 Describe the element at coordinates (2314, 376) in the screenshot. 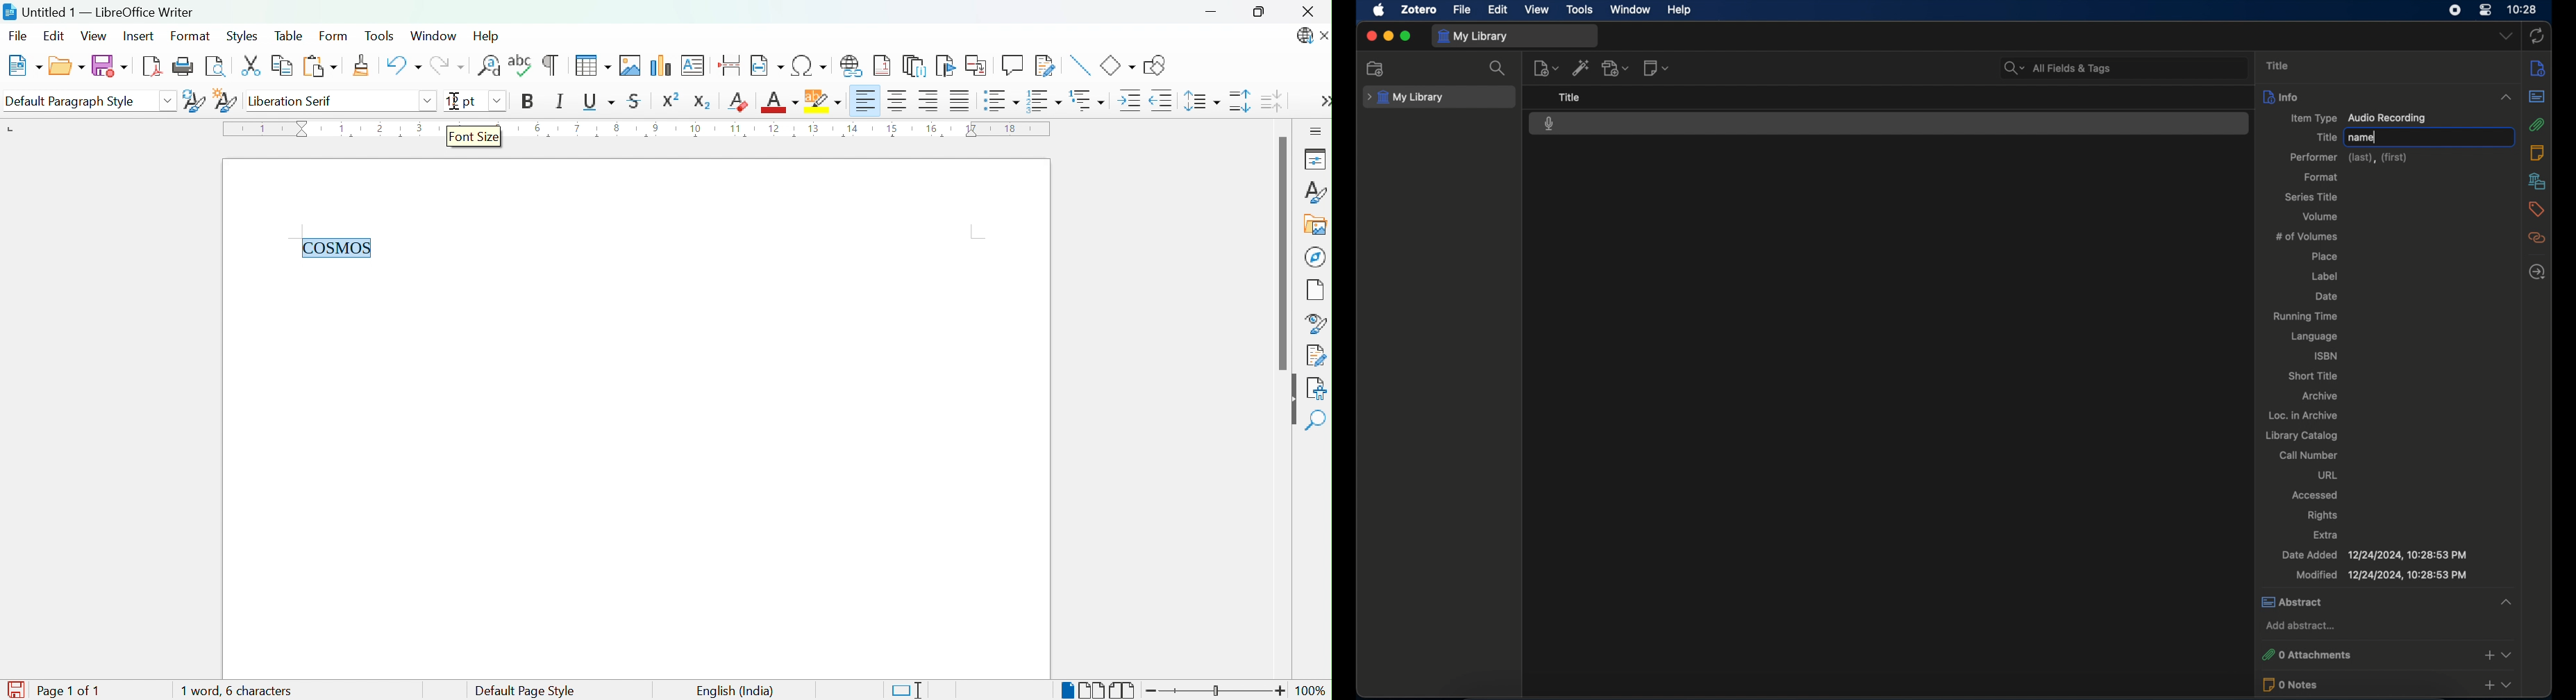

I see `short title` at that location.